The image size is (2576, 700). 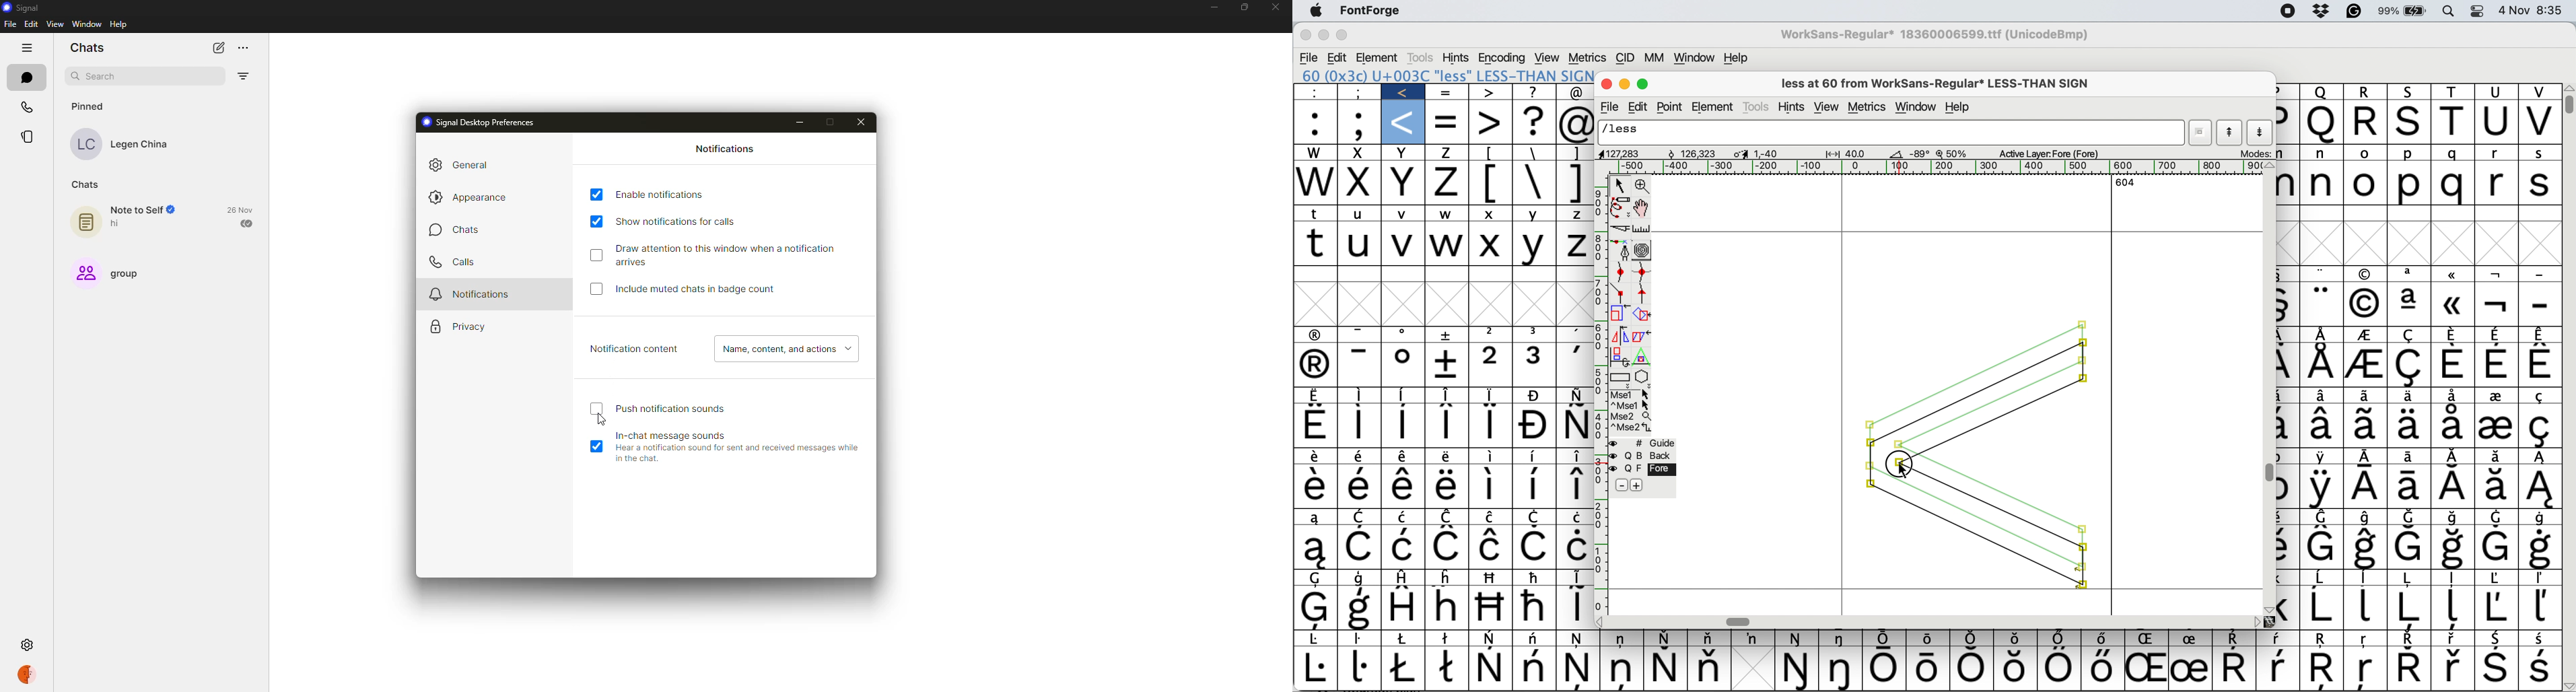 What do you see at coordinates (1536, 92) in the screenshot?
I see `?` at bounding box center [1536, 92].